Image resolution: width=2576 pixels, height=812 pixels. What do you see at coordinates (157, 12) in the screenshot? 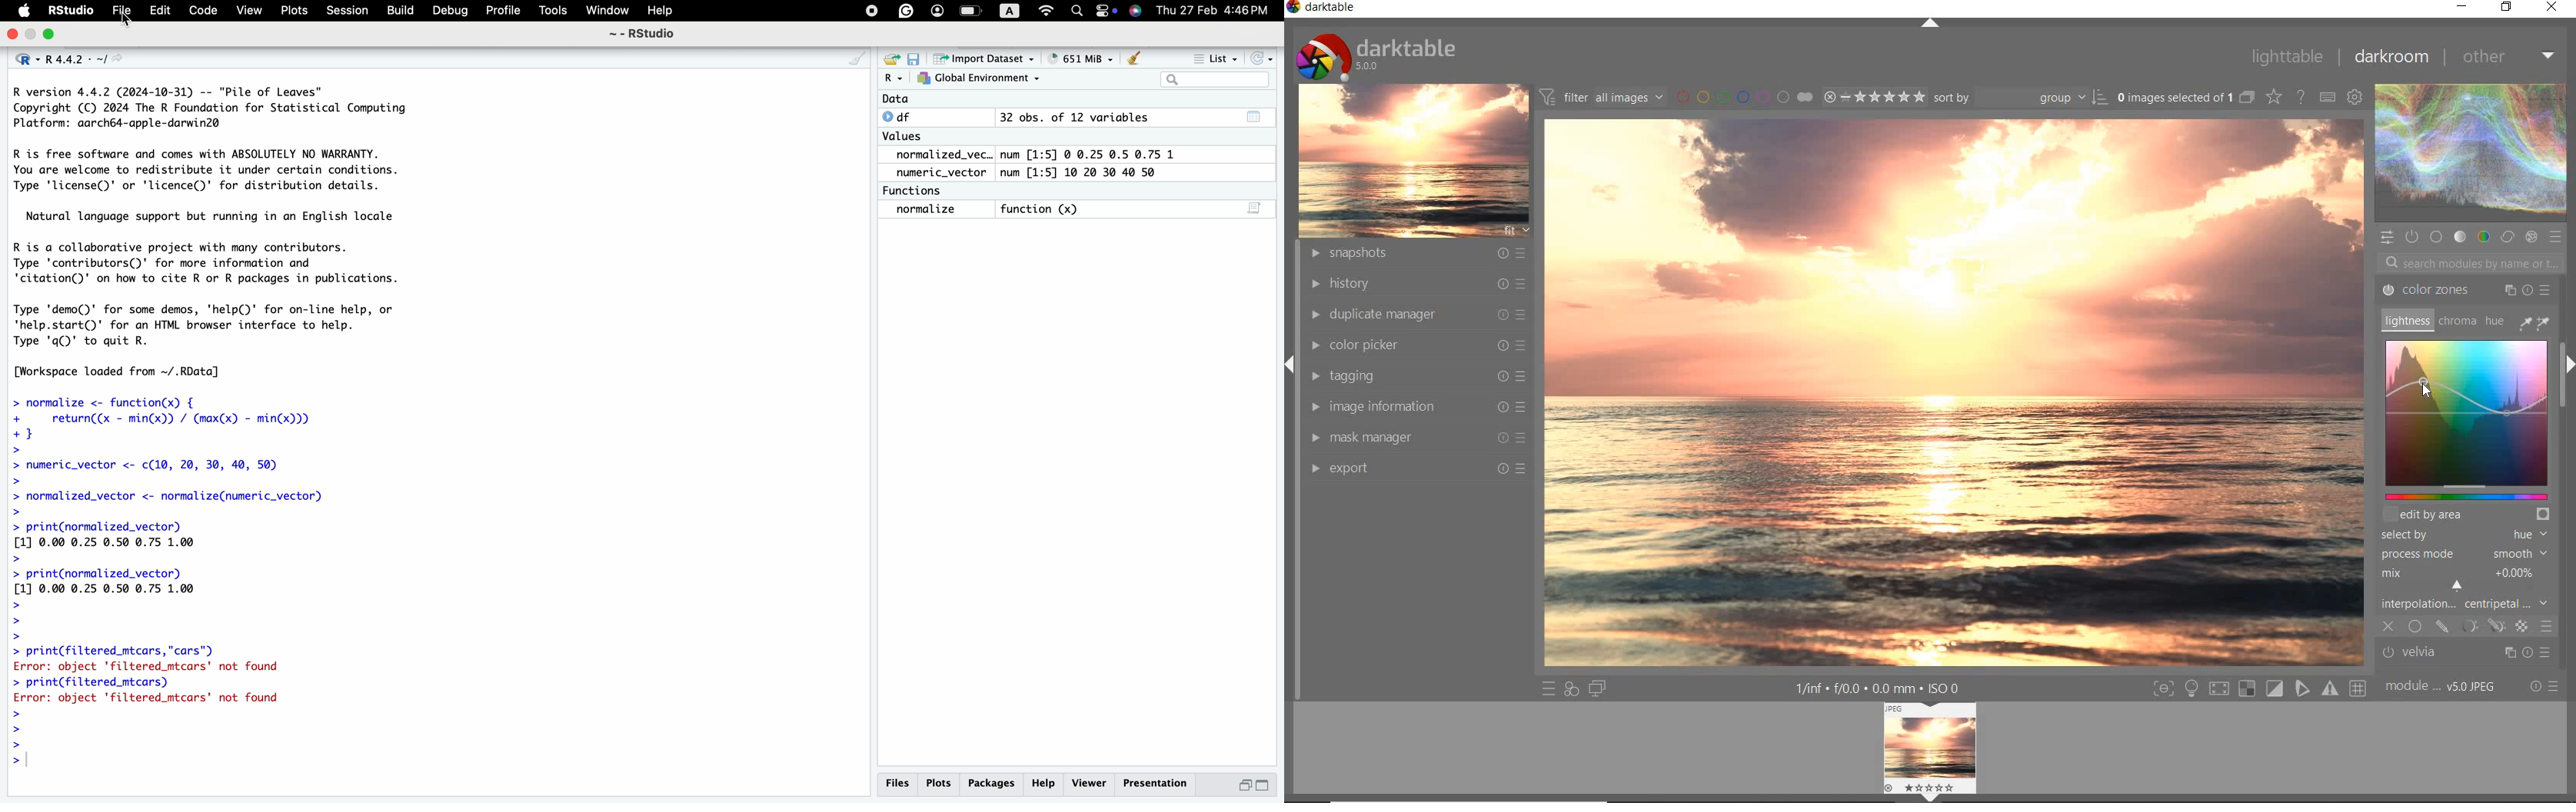
I see `Edit` at bounding box center [157, 12].